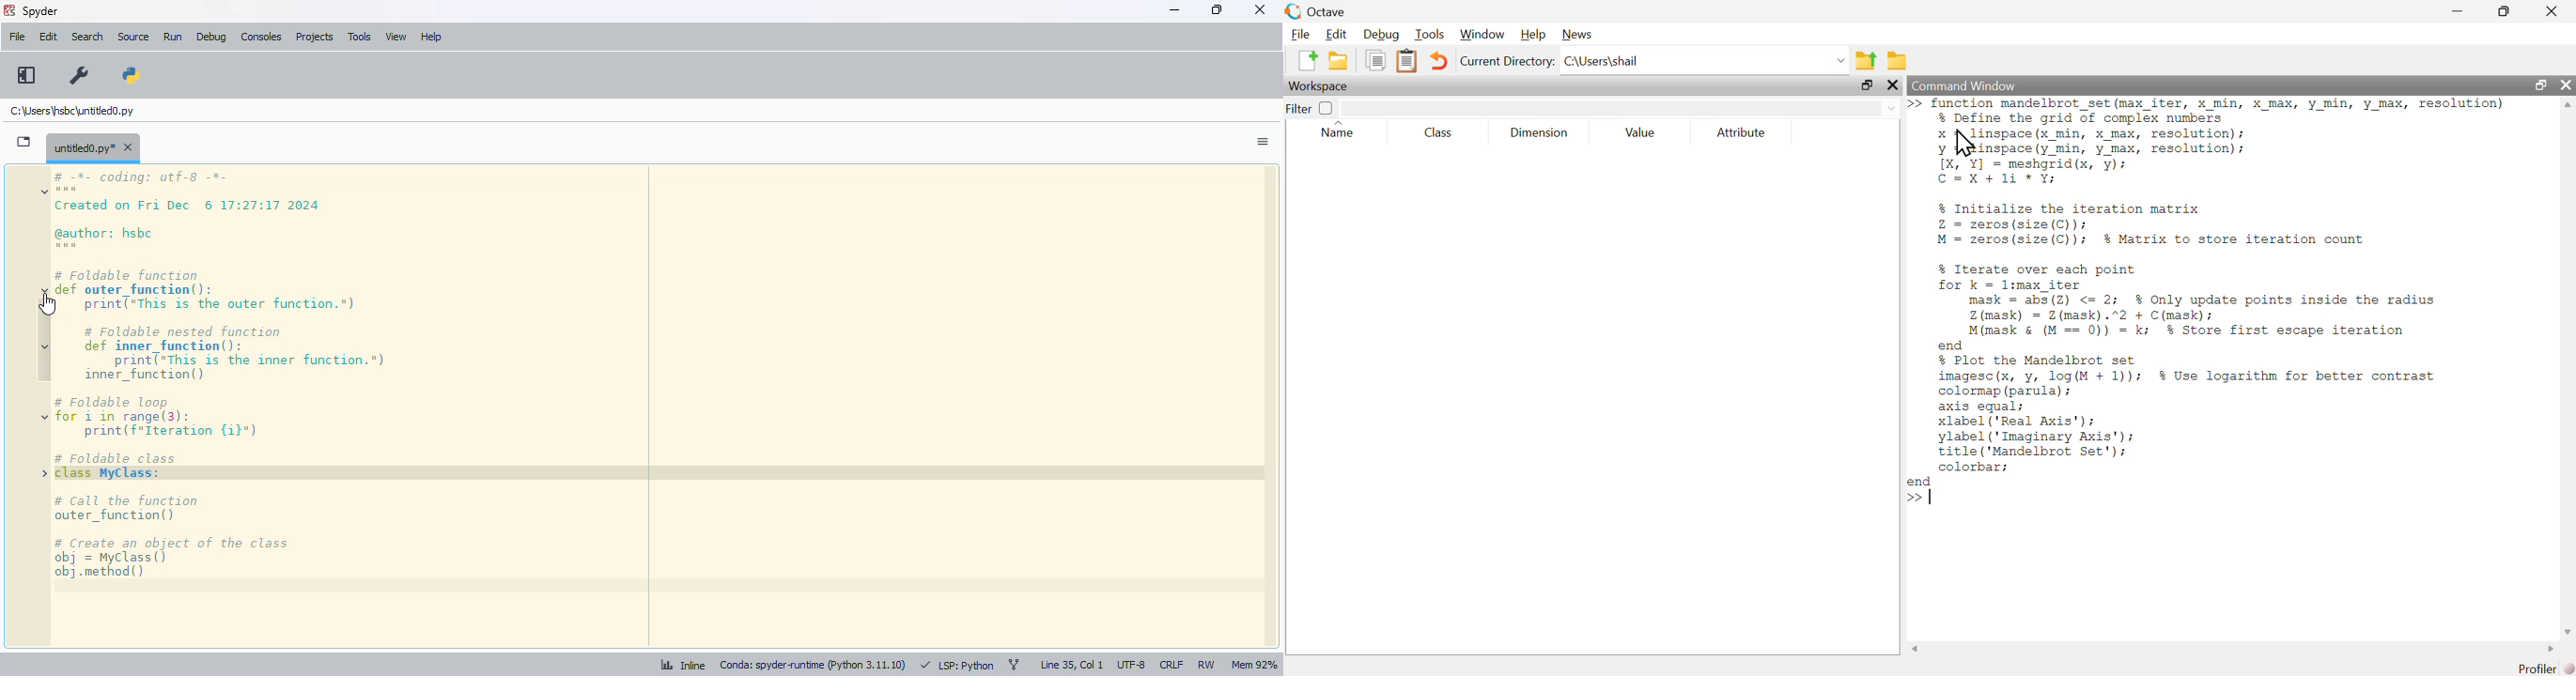  I want to click on maximize current pane, so click(26, 75).